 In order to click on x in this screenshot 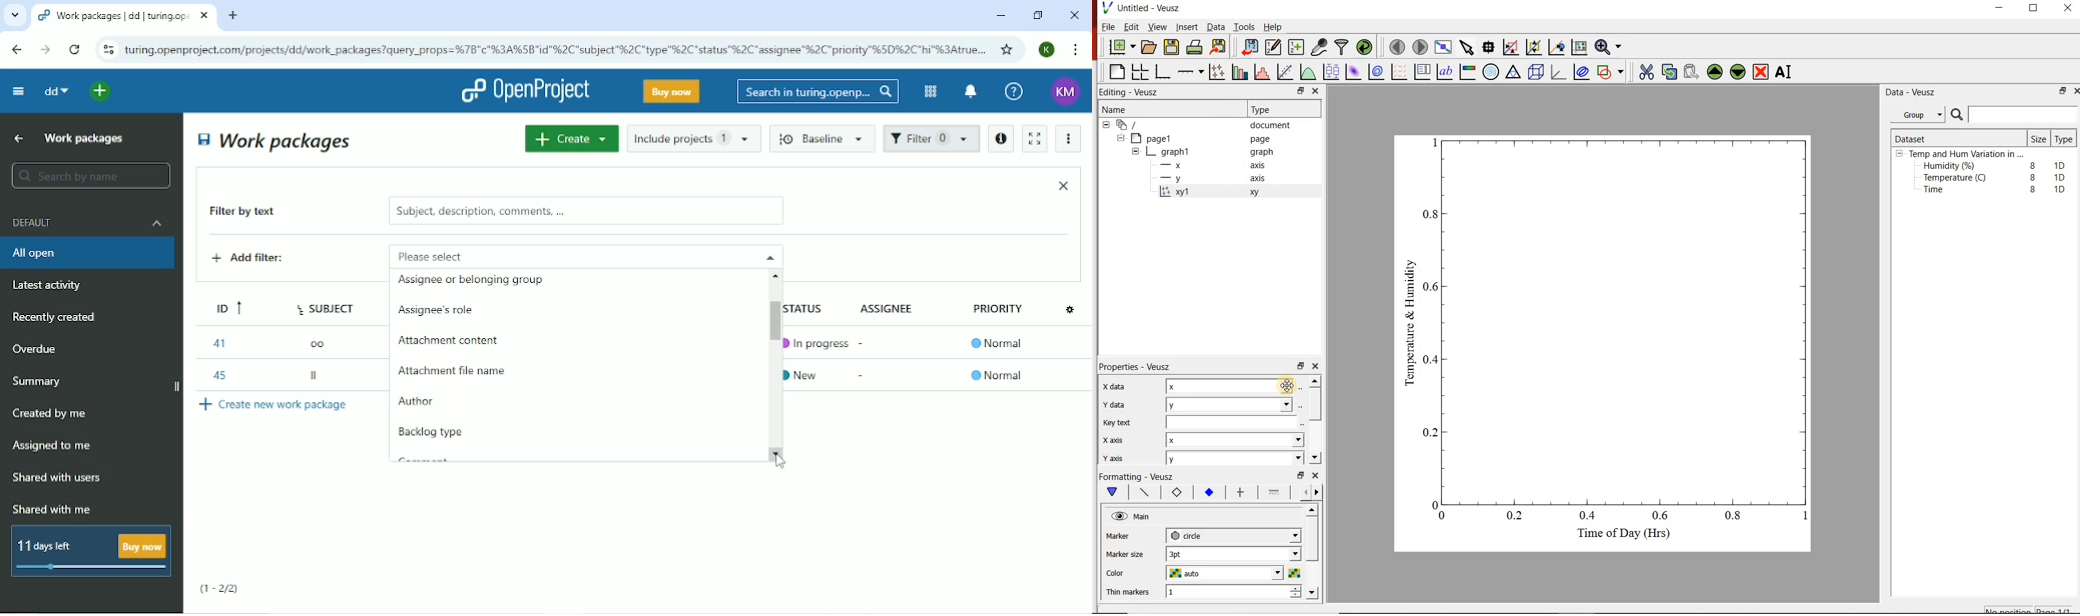, I will do `click(1196, 387)`.